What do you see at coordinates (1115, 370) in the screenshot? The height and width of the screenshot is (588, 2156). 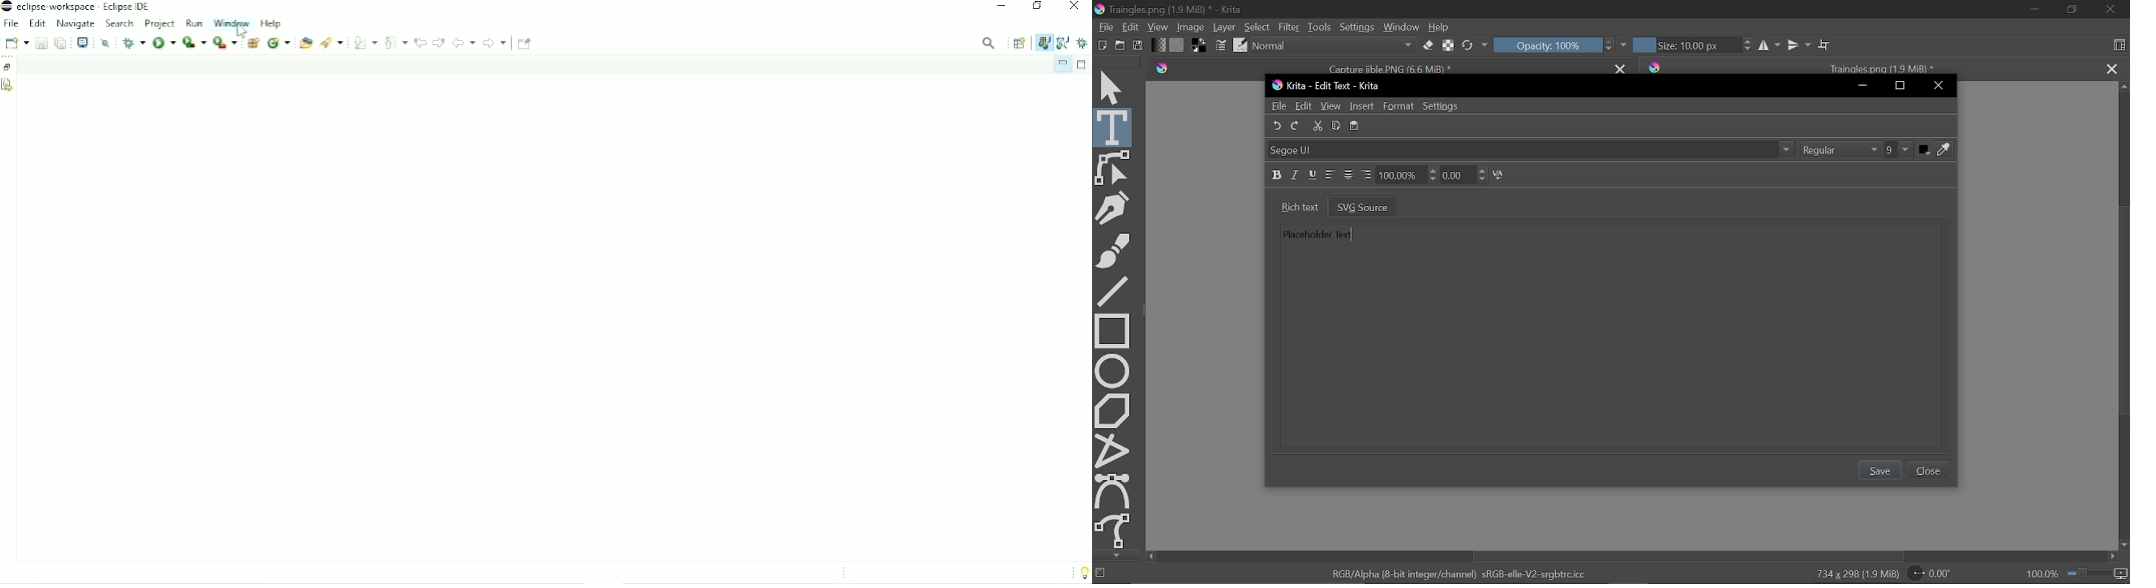 I see `Ellipse tool` at bounding box center [1115, 370].